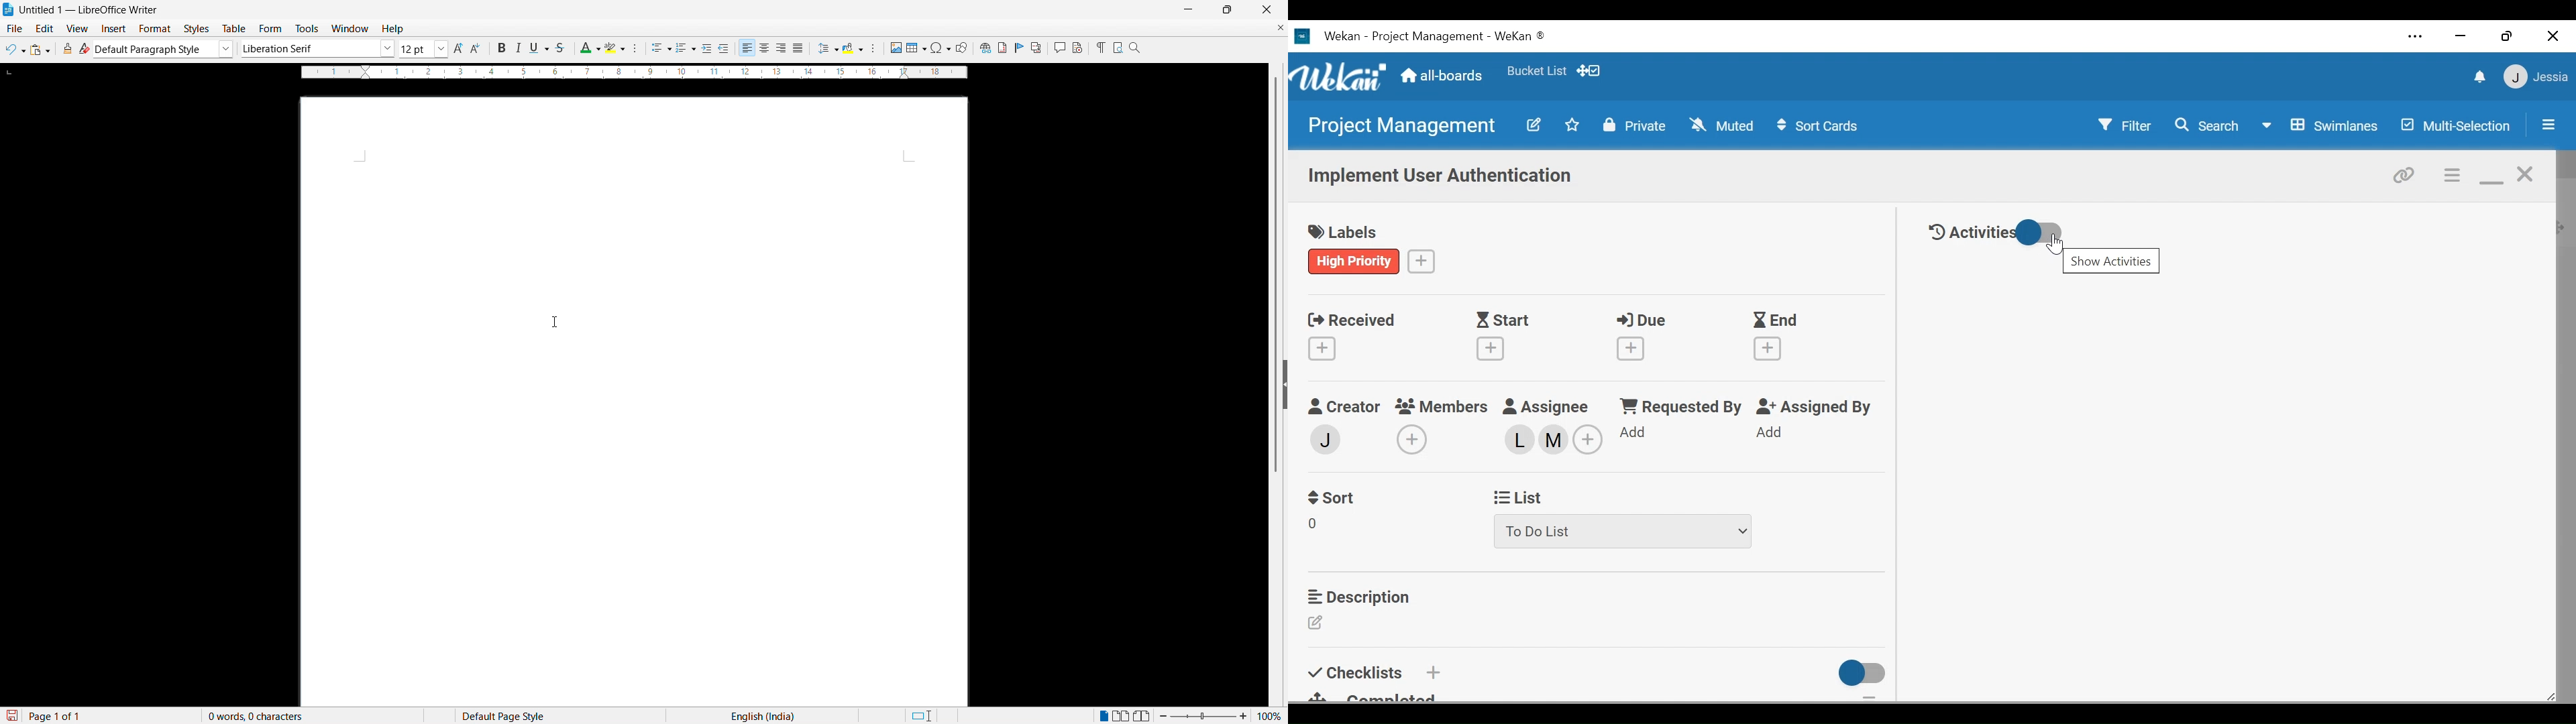 This screenshot has width=2576, height=728. I want to click on Search, so click(2209, 125).